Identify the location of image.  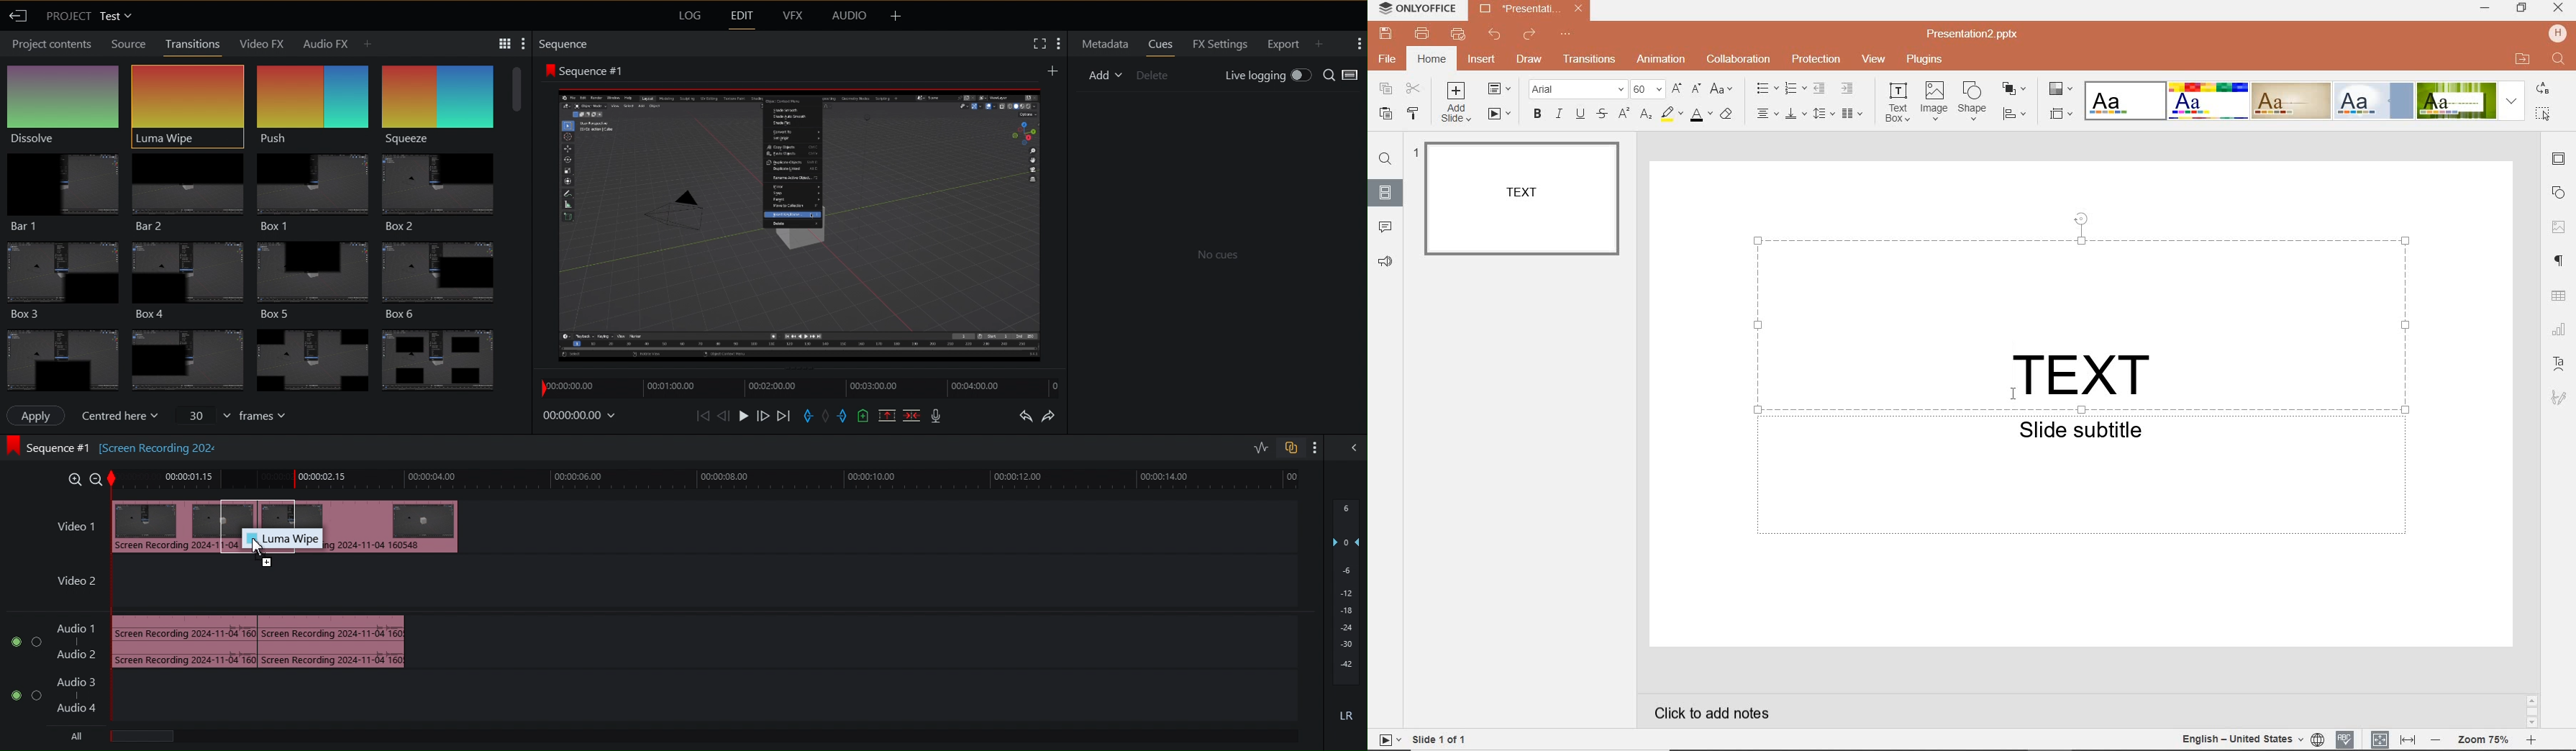
(1934, 101).